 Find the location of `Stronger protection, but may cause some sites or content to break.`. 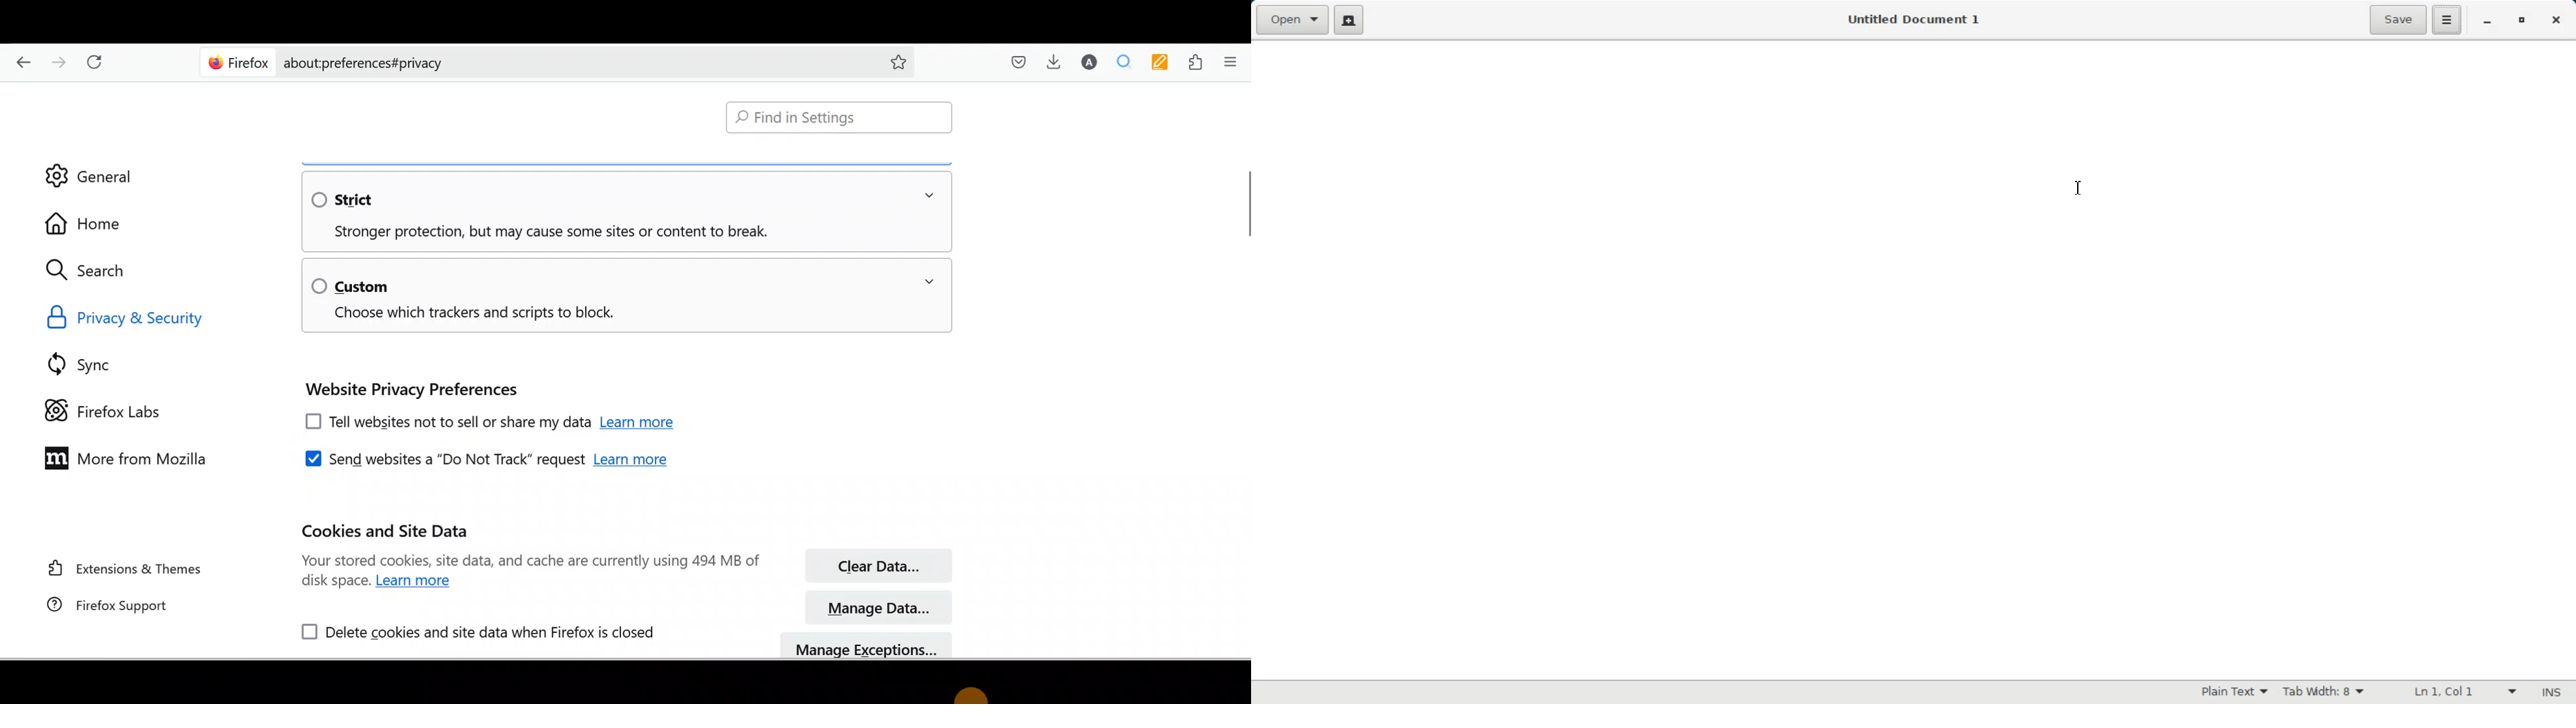

Stronger protection, but may cause some sites or content to break. is located at coordinates (540, 233).